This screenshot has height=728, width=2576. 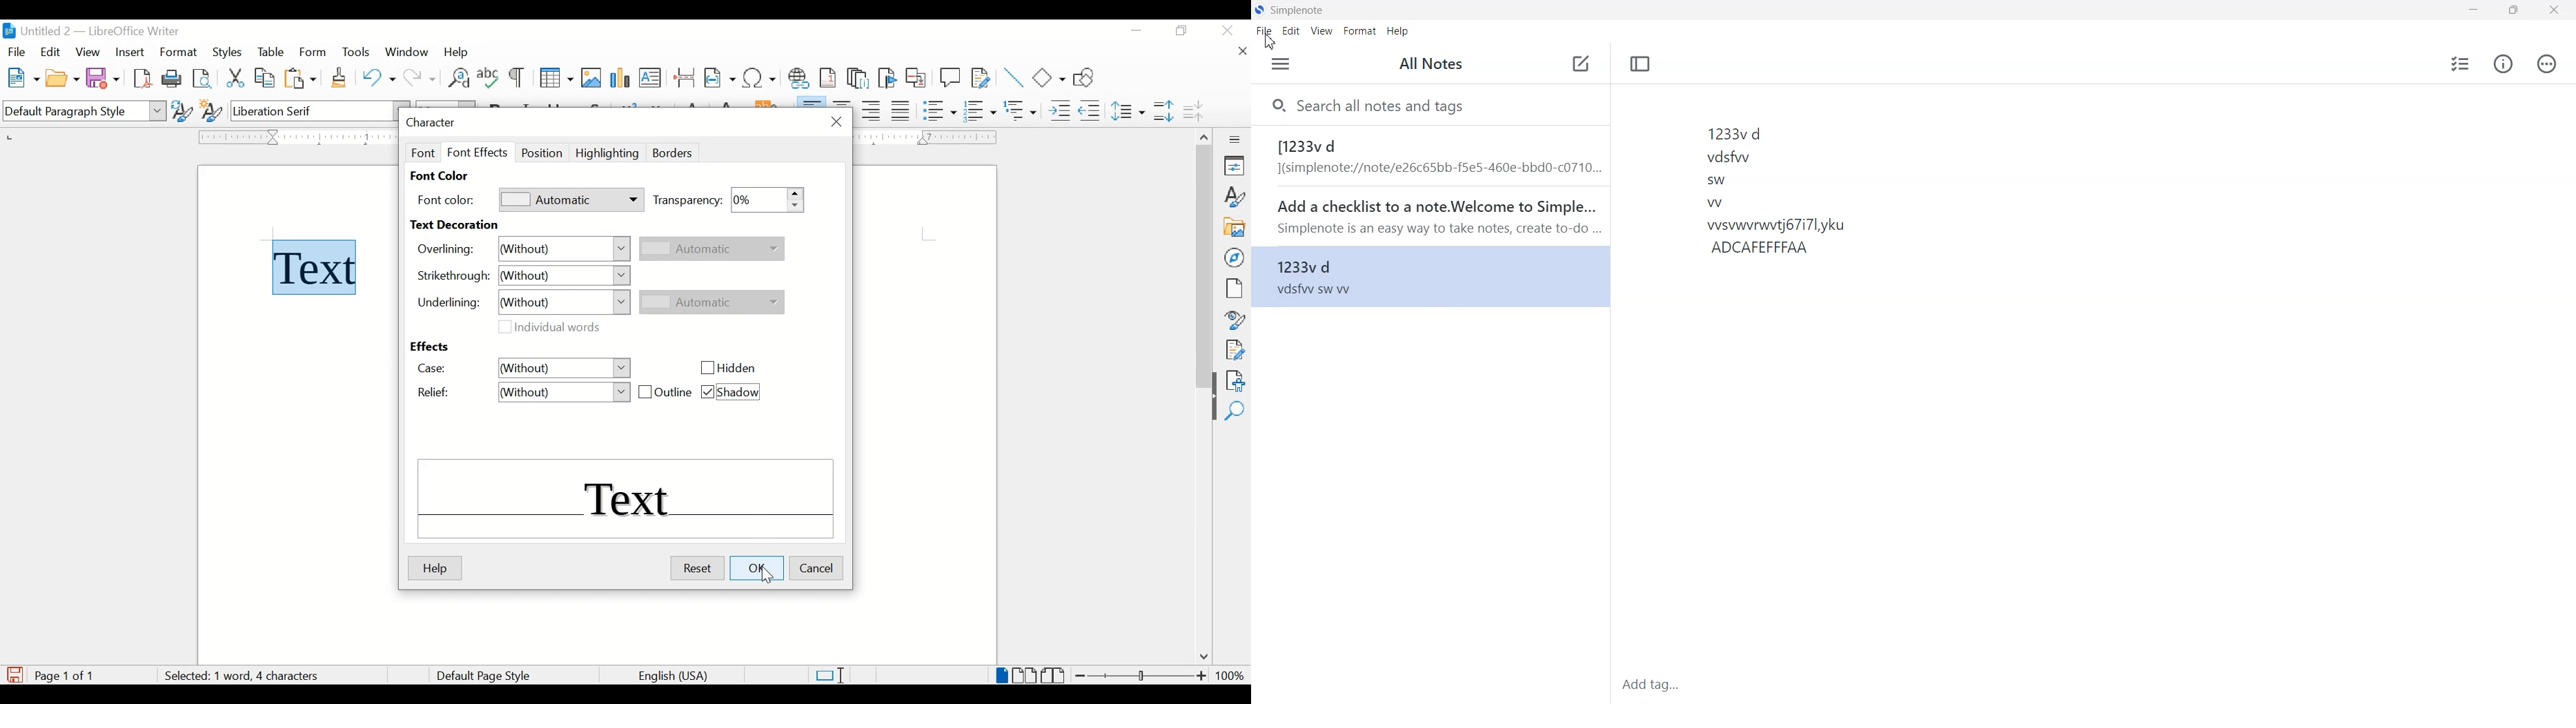 I want to click on Help, so click(x=1397, y=31).